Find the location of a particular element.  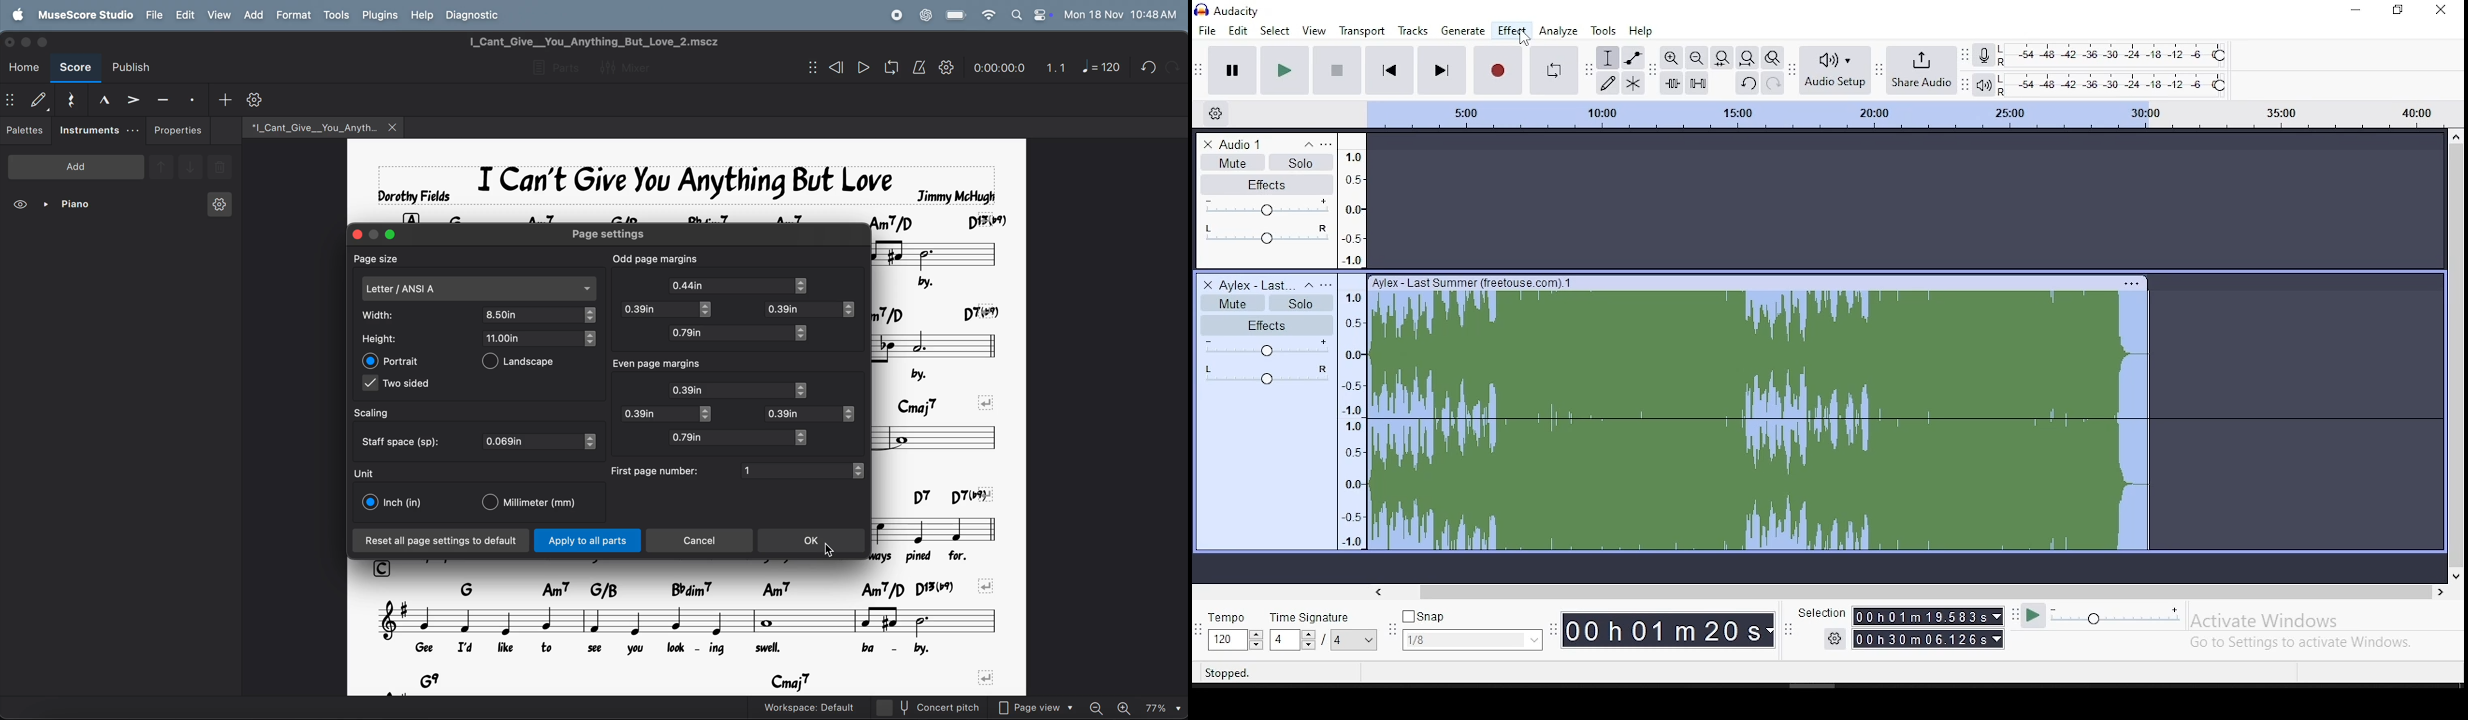

portrait is located at coordinates (392, 360).